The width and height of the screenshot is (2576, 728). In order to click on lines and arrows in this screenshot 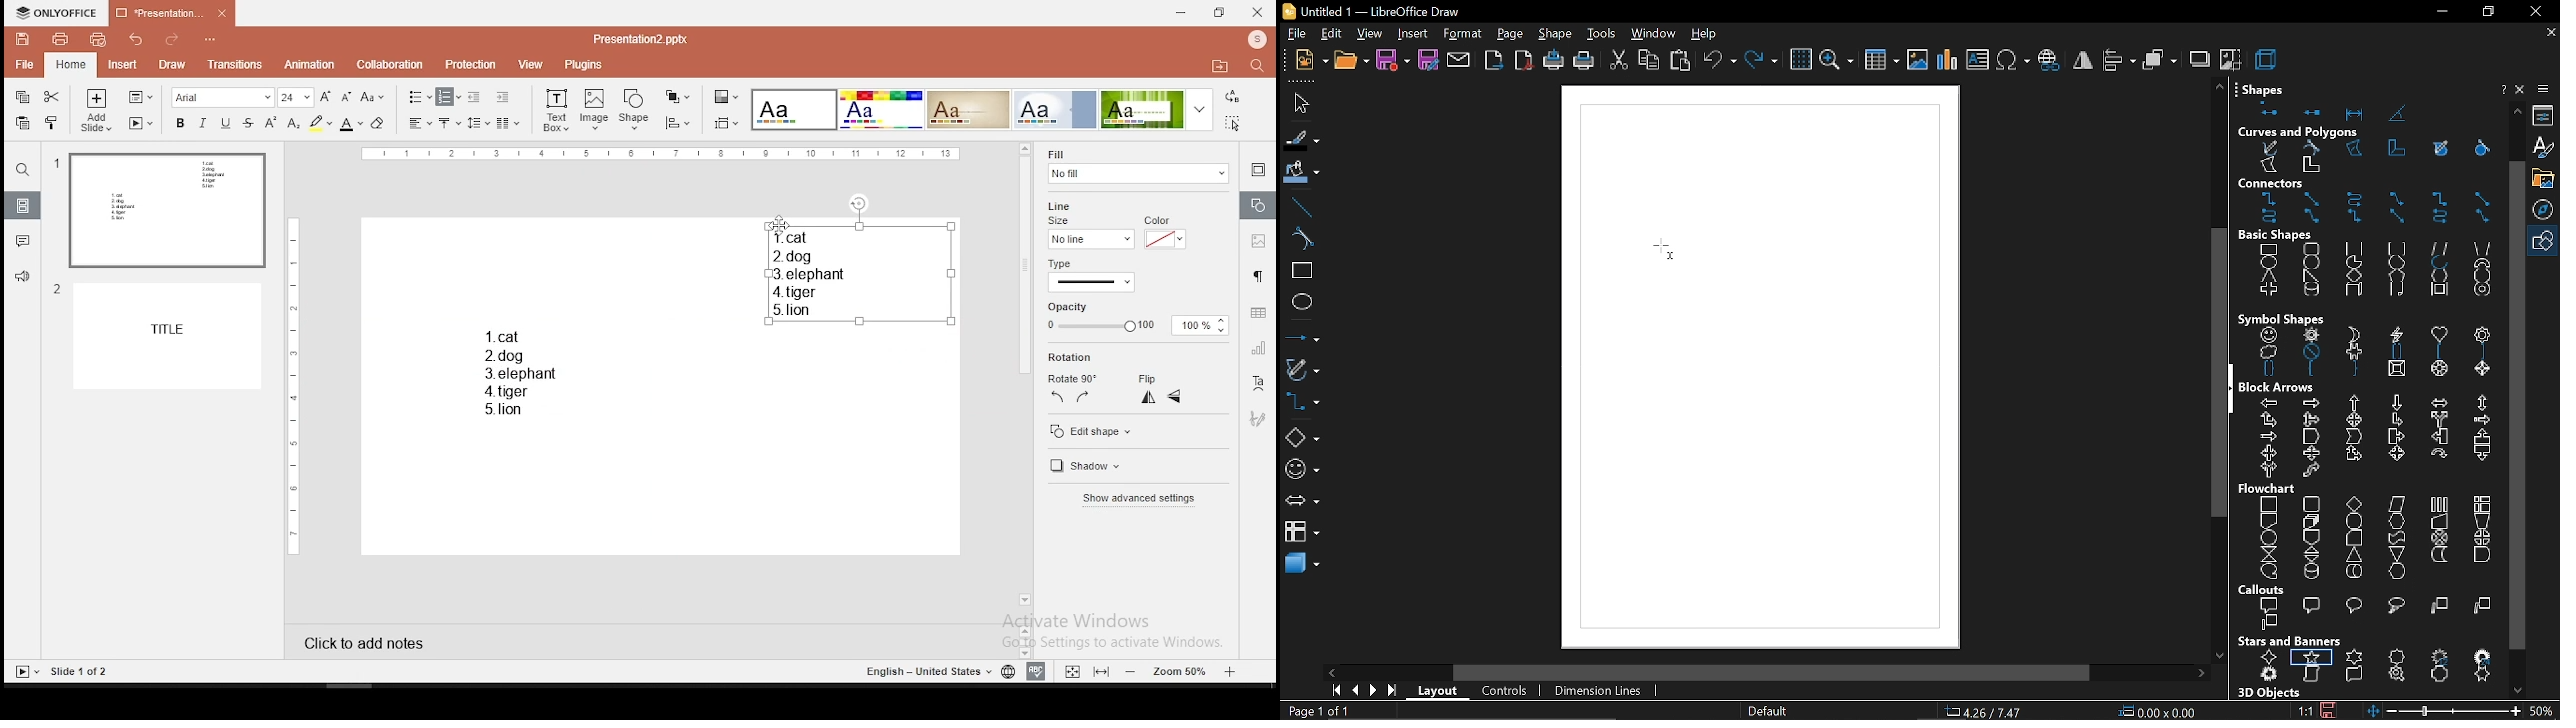, I will do `click(1302, 340)`.